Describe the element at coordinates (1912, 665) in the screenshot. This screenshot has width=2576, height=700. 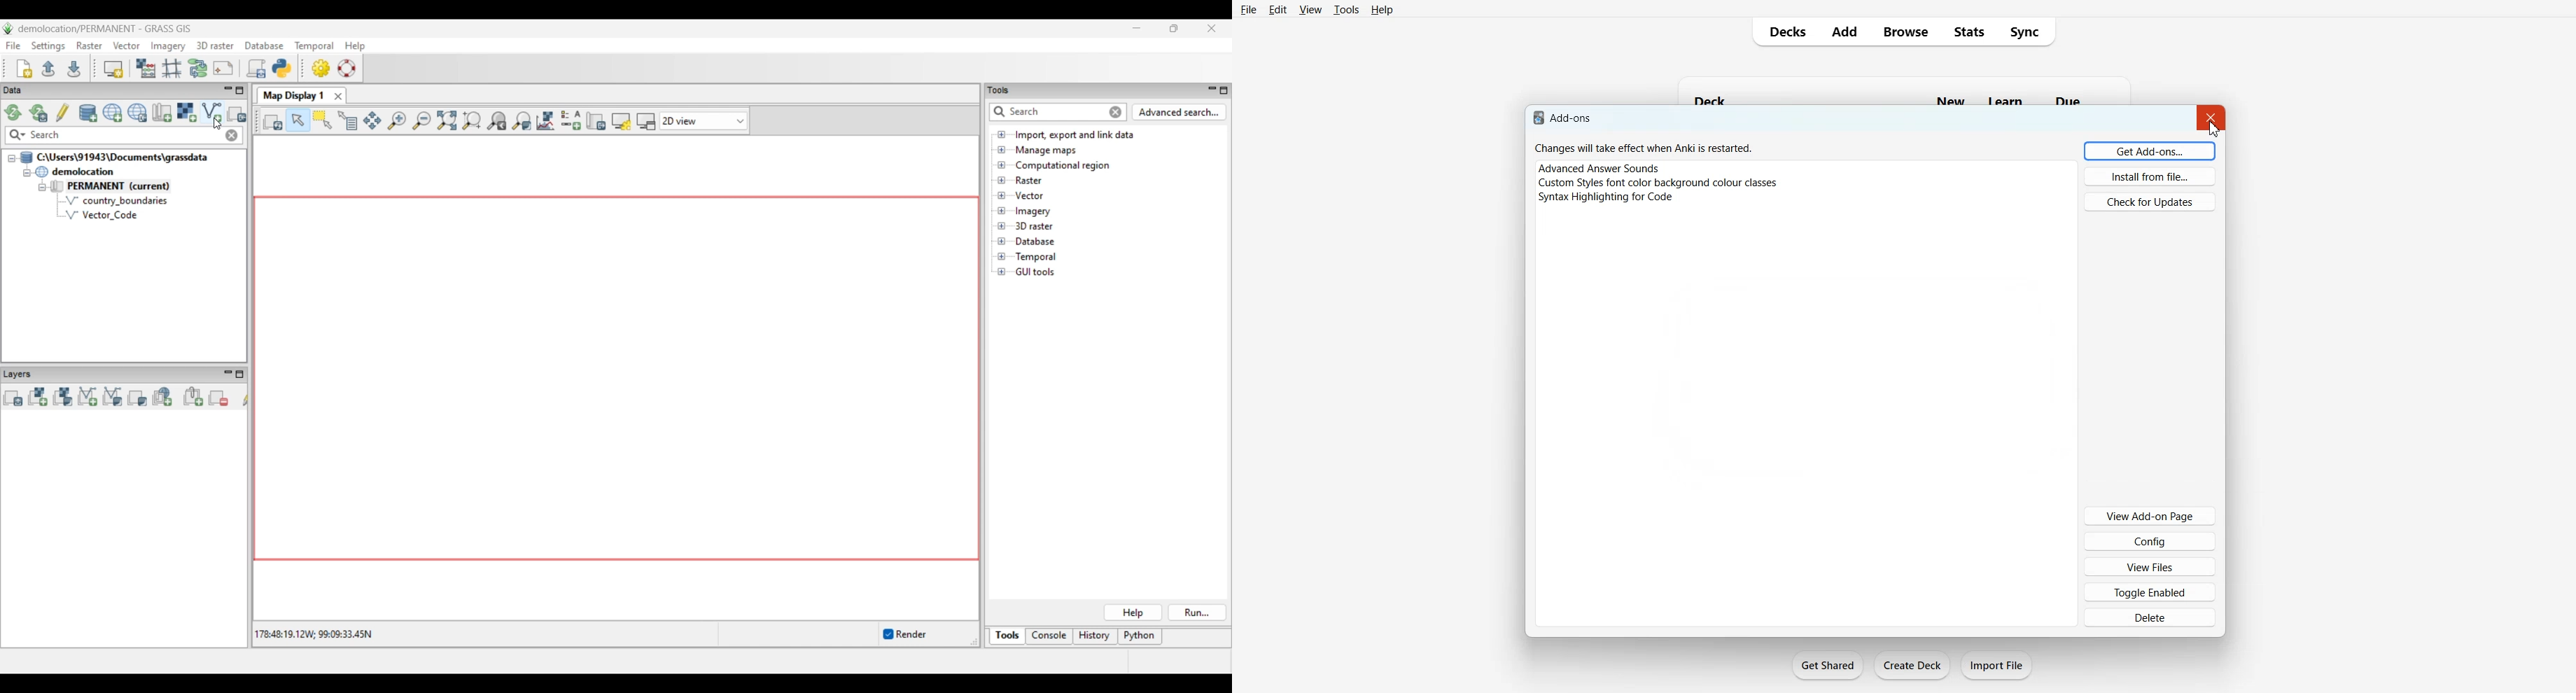
I see `Create Deck` at that location.